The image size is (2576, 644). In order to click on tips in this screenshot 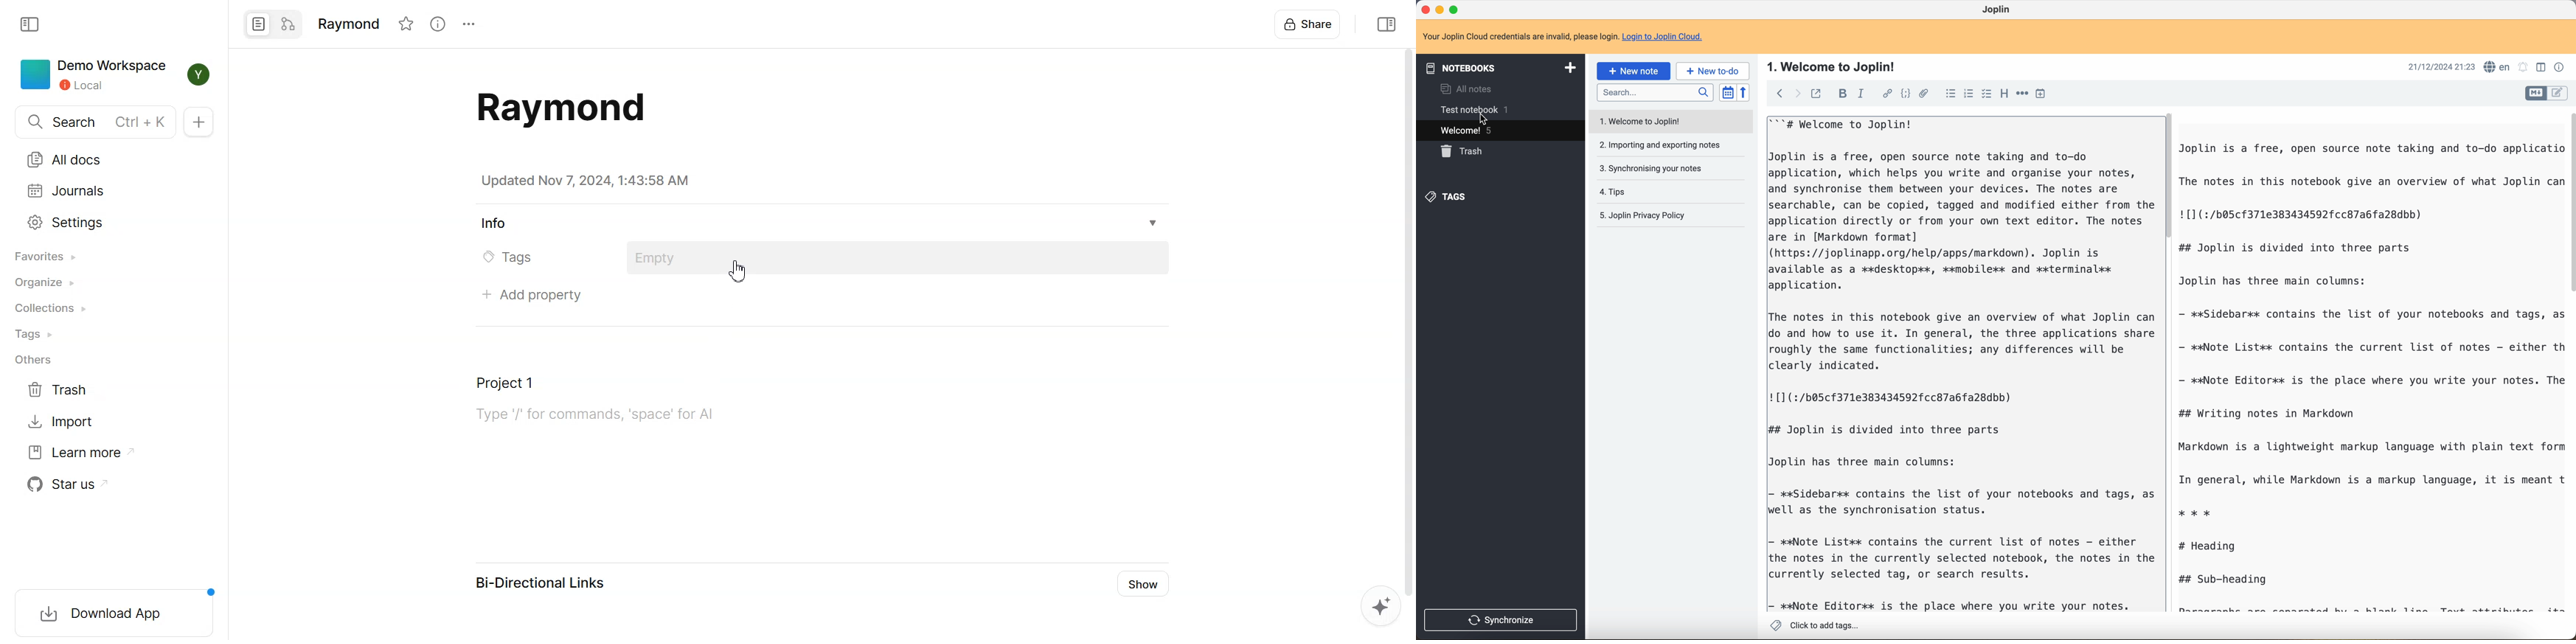, I will do `click(1612, 191)`.